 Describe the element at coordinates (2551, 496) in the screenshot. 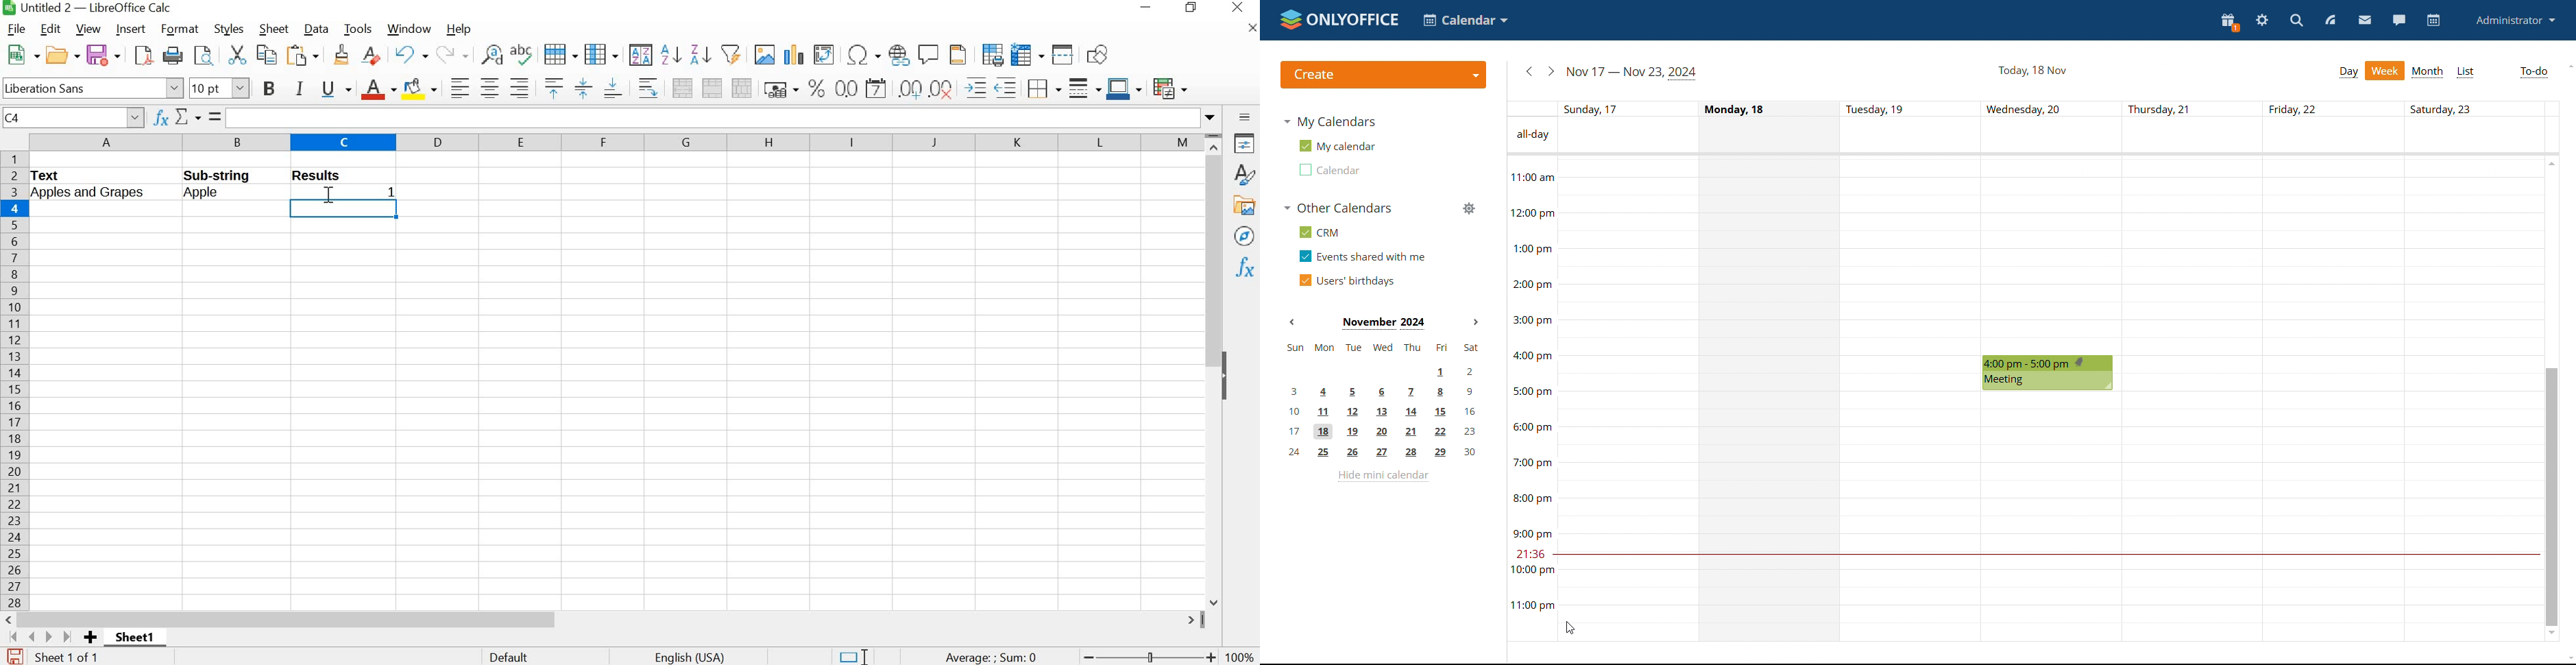

I see `scrollbar` at that location.